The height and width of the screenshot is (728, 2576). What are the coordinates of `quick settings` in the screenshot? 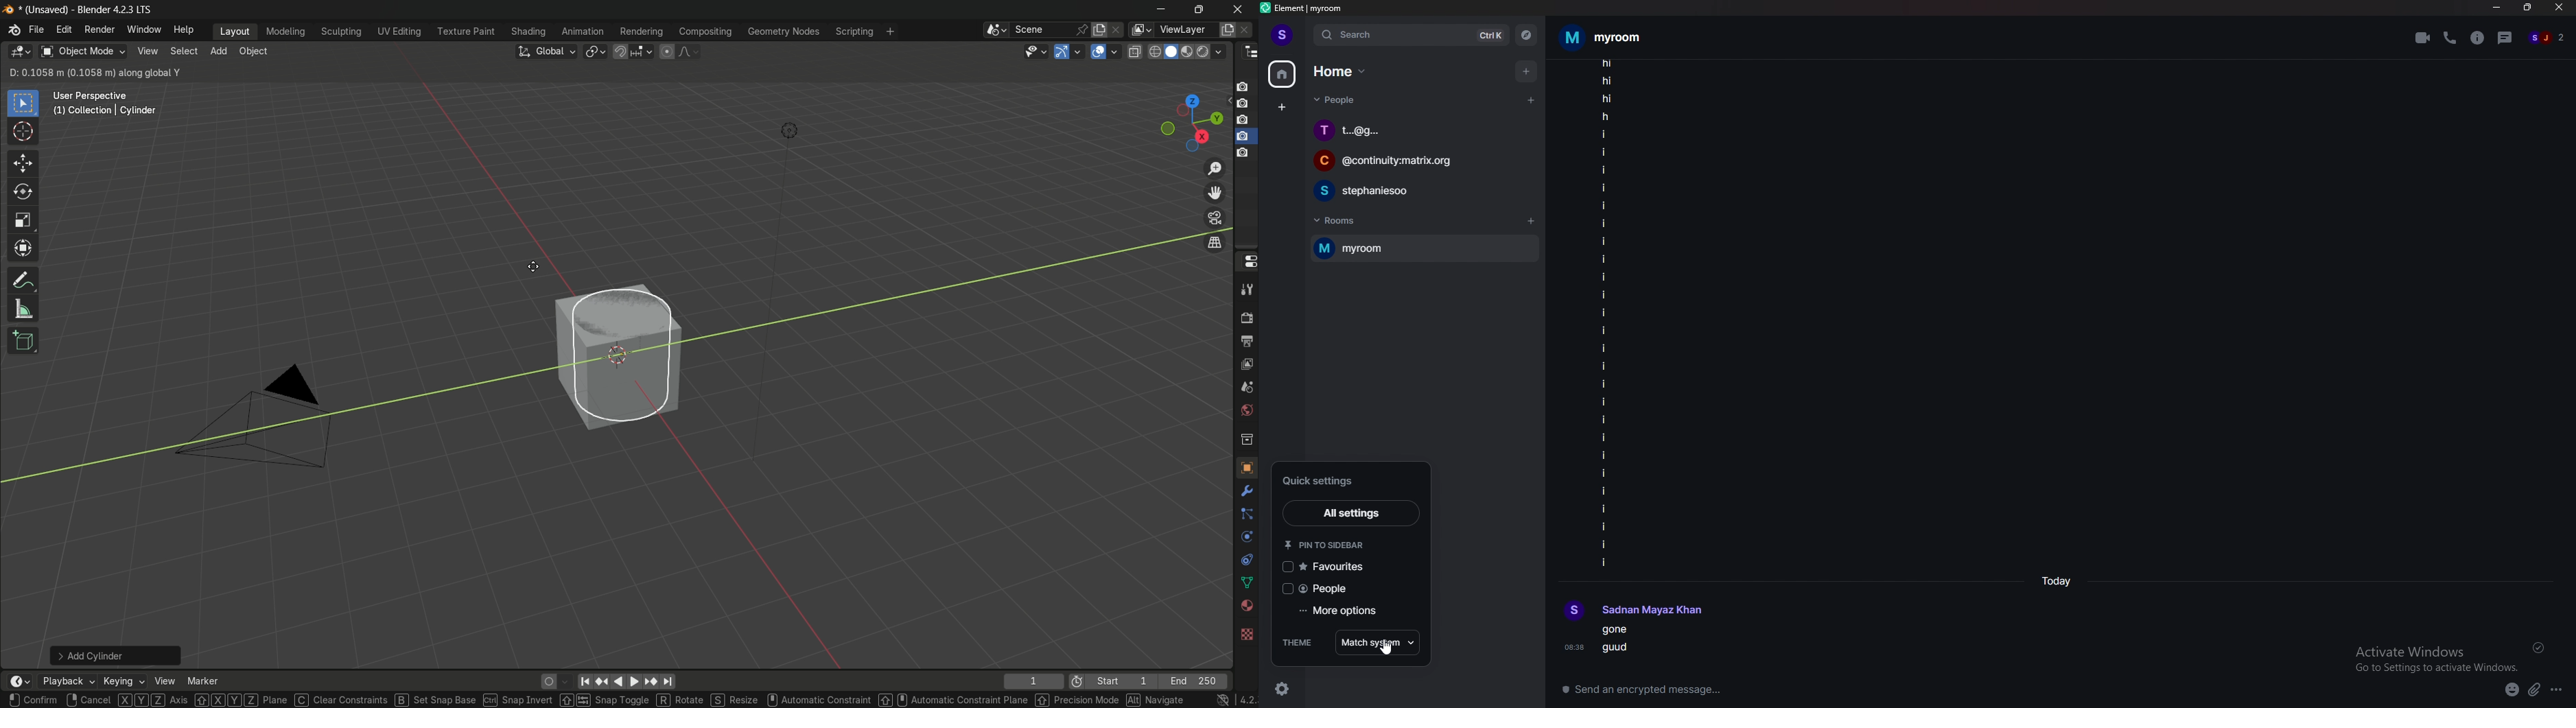 It's located at (1342, 480).